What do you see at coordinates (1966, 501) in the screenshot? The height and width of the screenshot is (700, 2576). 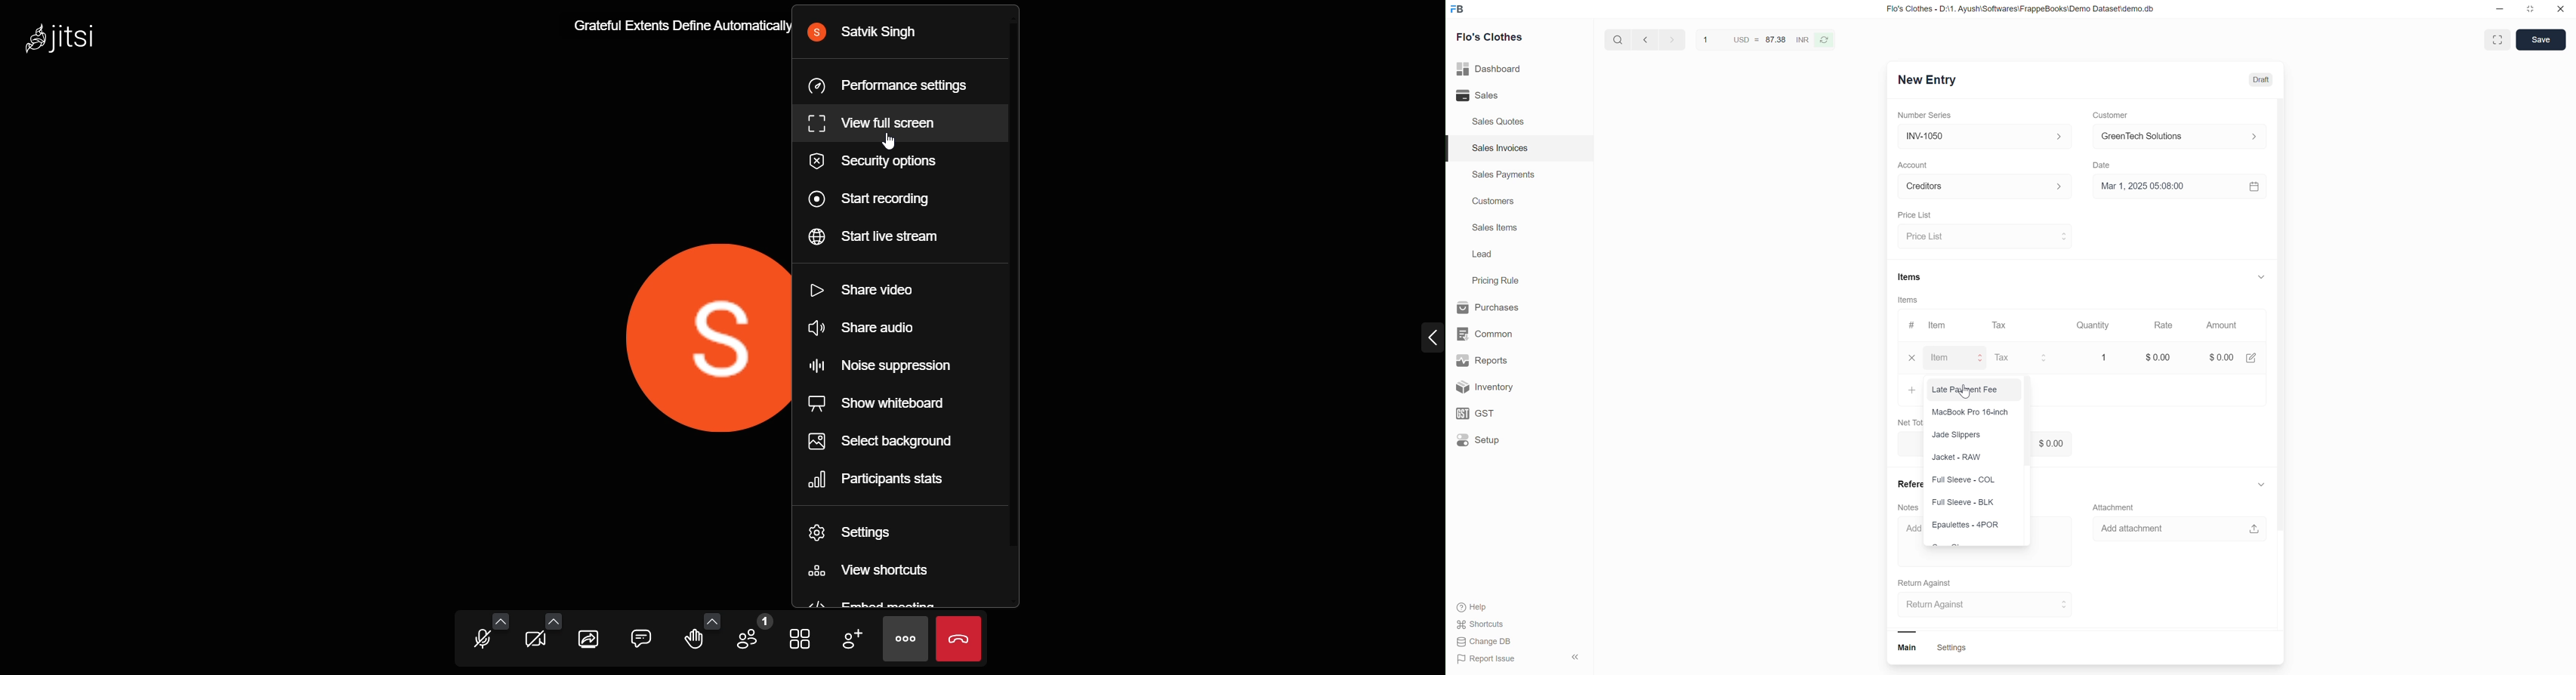 I see `Full Sleeve - BLK` at bounding box center [1966, 501].